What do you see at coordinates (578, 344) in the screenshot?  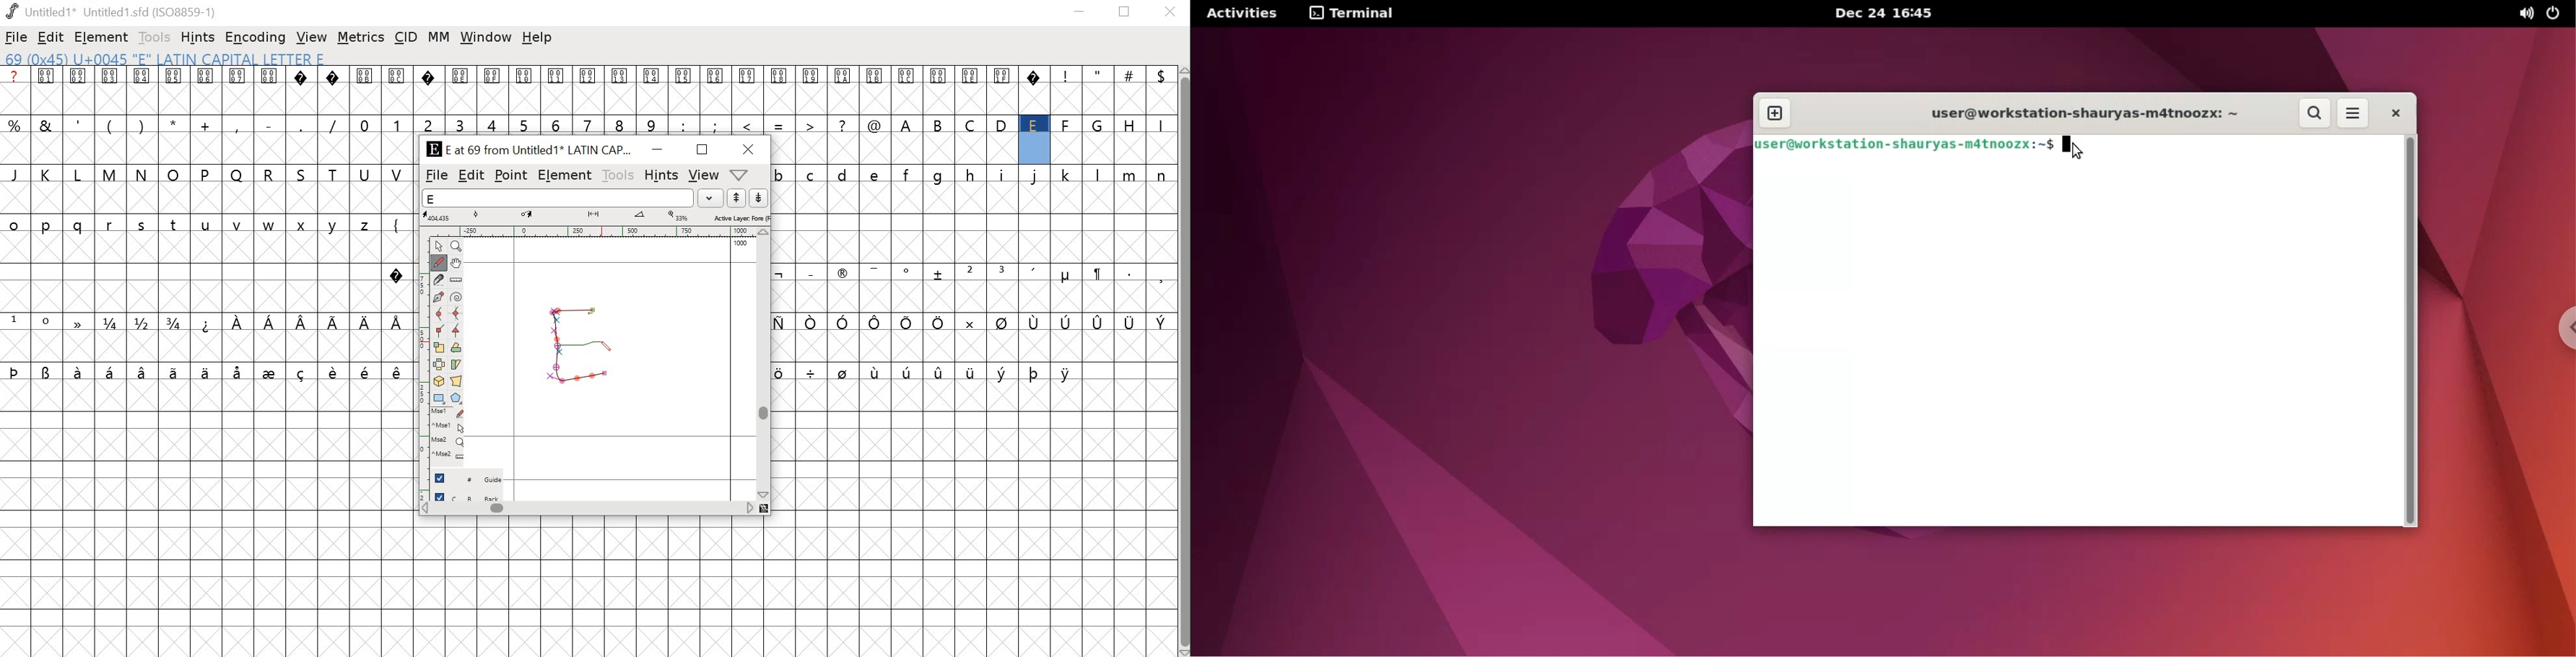 I see `drawing glyph` at bounding box center [578, 344].